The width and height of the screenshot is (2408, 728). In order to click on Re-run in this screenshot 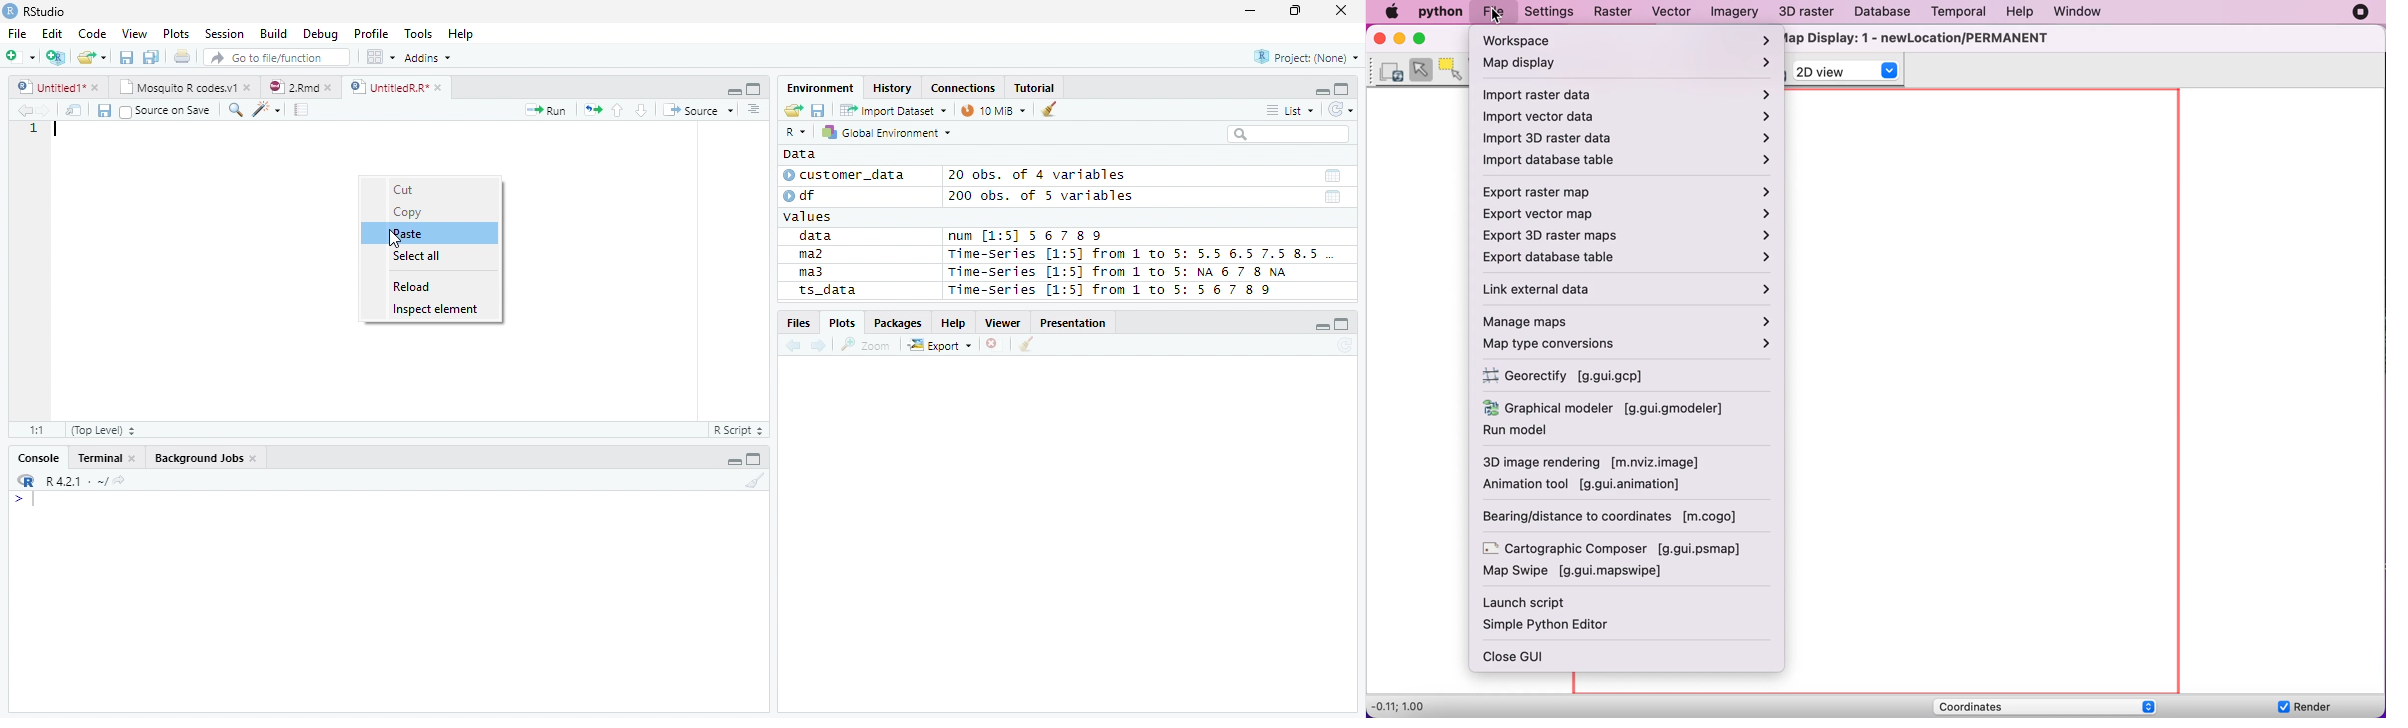, I will do `click(592, 111)`.